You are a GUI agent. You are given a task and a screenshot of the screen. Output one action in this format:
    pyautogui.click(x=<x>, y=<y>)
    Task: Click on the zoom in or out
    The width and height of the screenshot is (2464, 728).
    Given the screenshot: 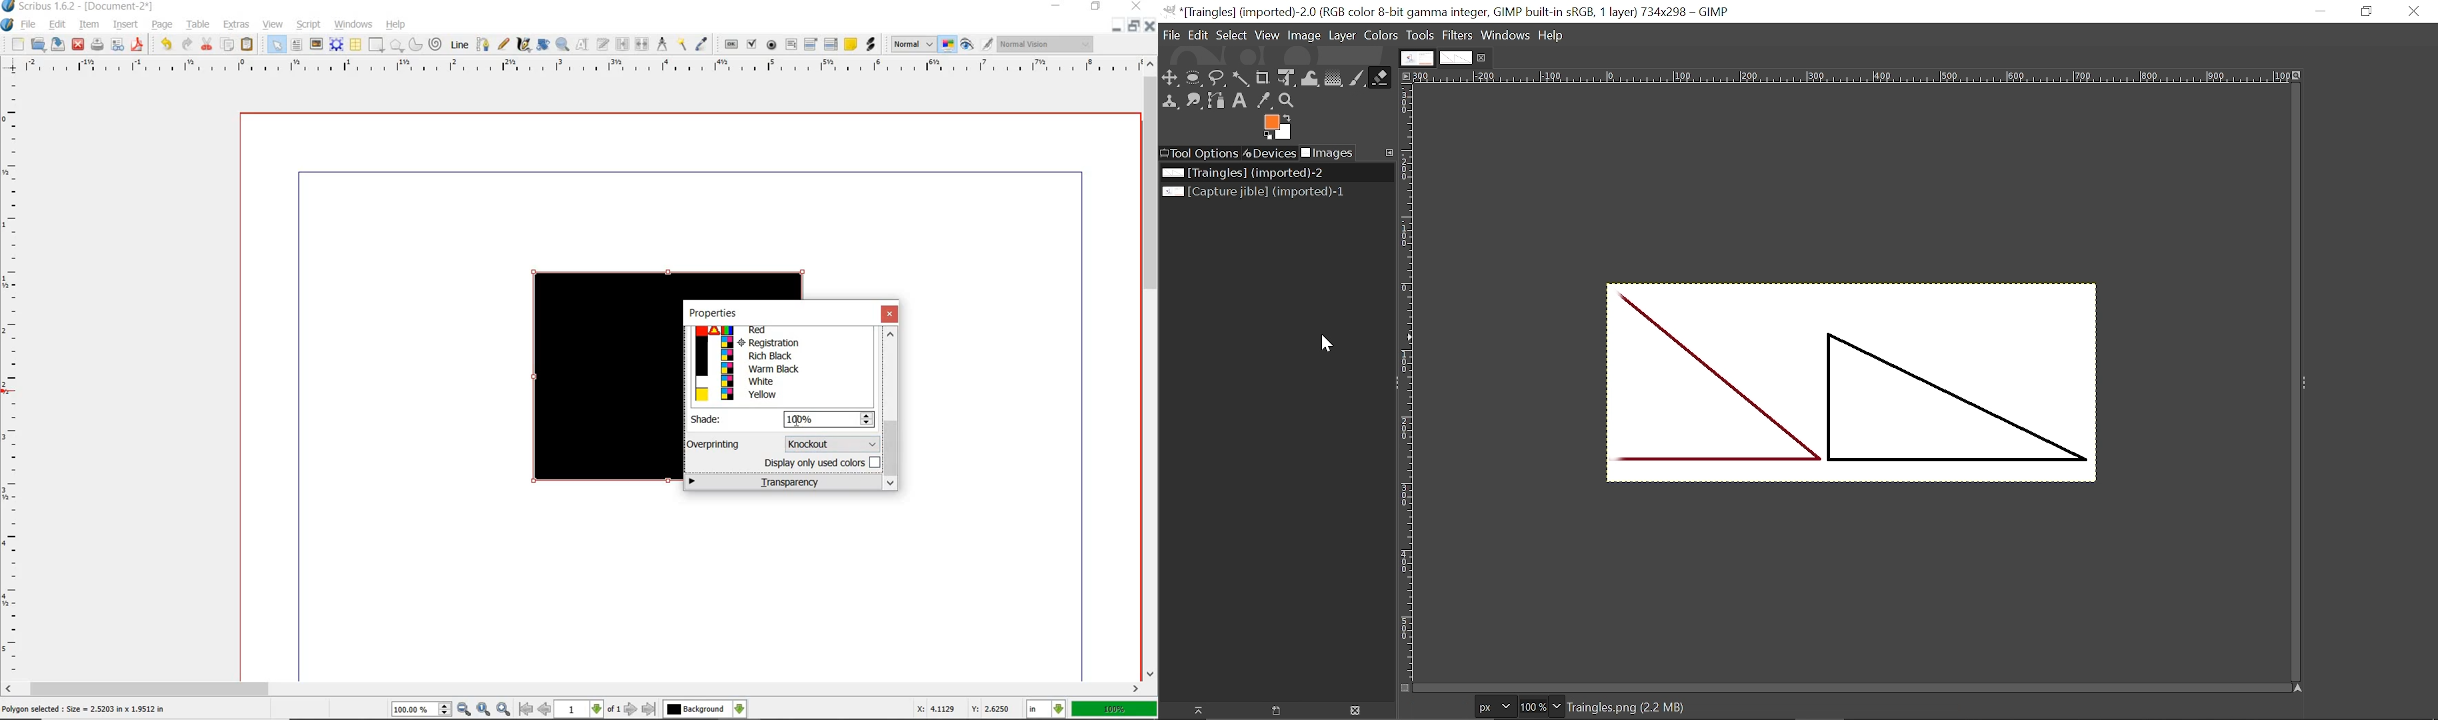 What is the action you would take?
    pyautogui.click(x=563, y=44)
    